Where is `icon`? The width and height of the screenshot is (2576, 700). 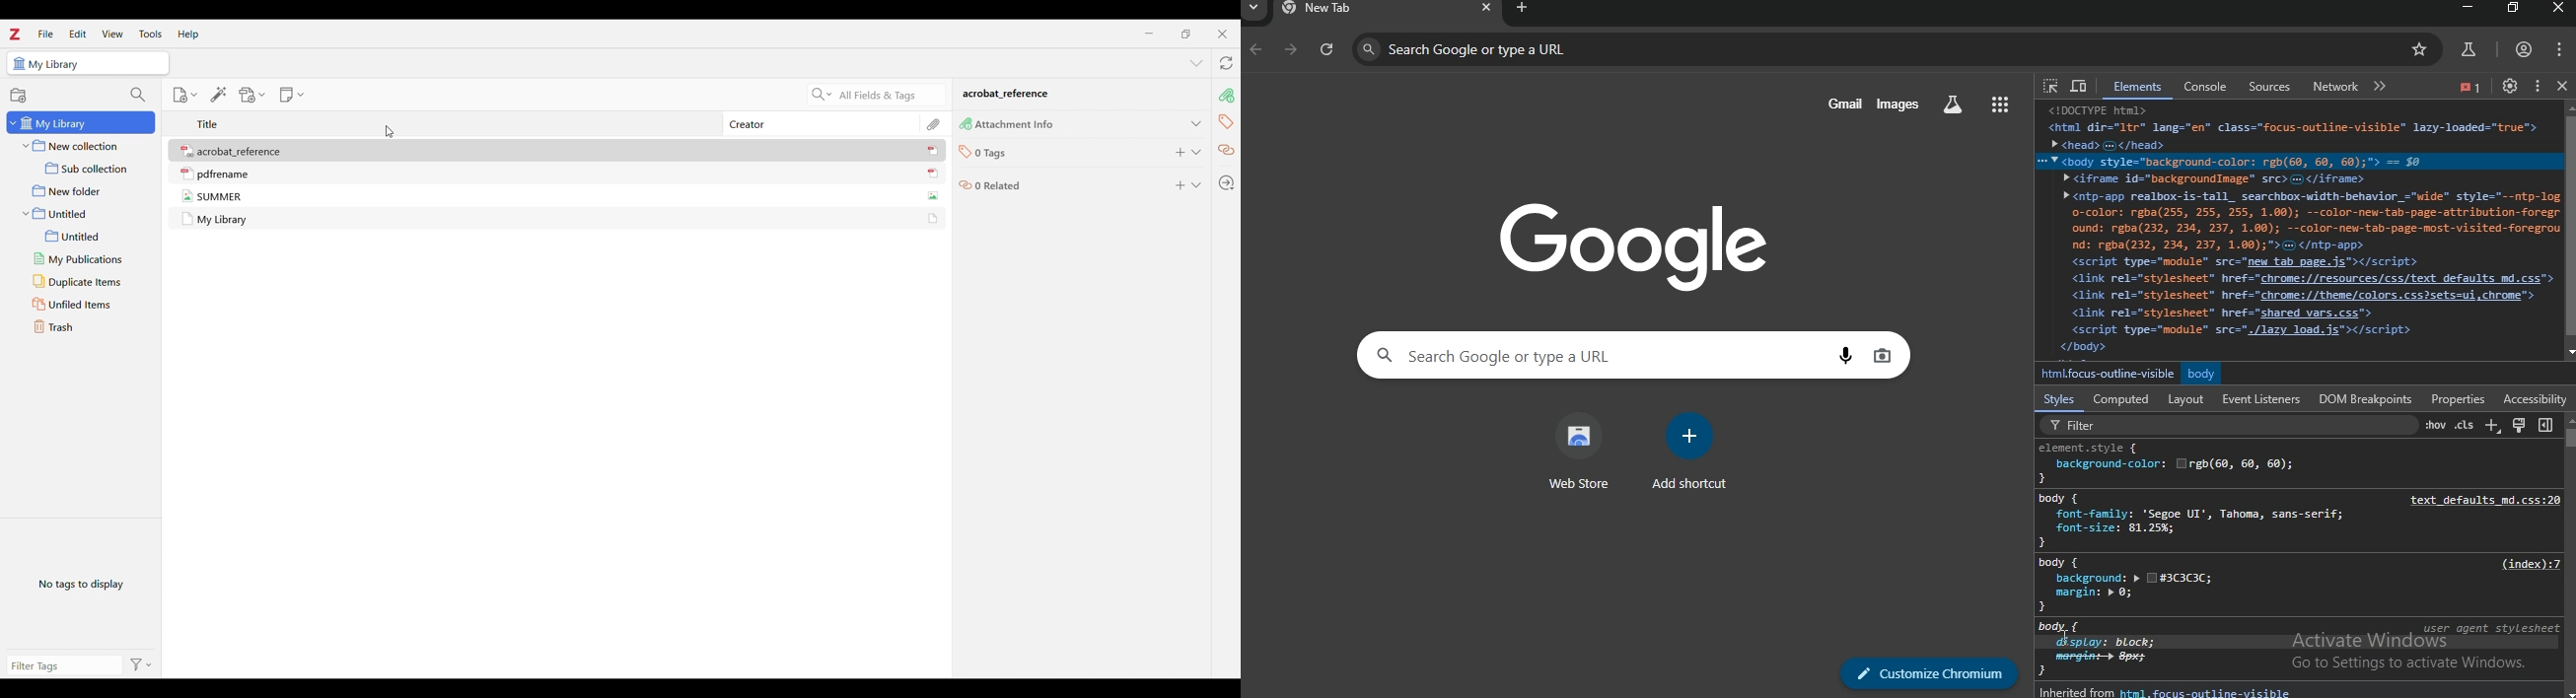 icon is located at coordinates (187, 173).